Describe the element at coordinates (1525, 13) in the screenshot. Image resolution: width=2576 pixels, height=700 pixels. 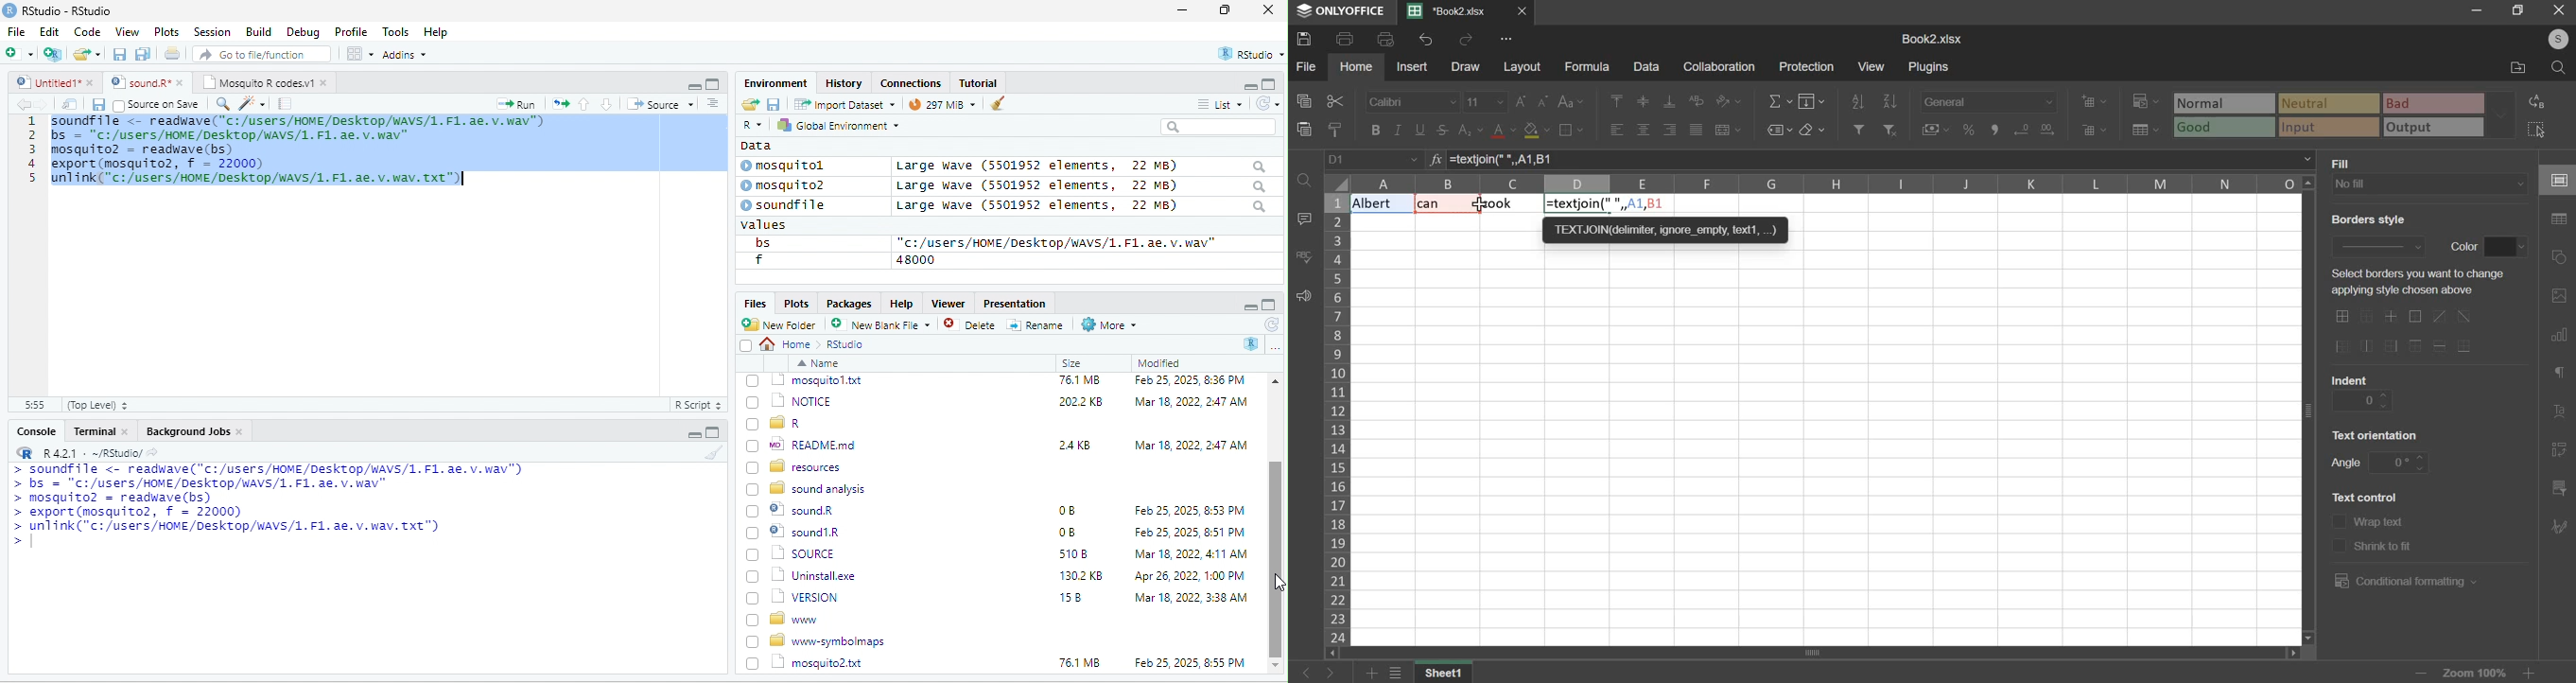
I see `close` at that location.